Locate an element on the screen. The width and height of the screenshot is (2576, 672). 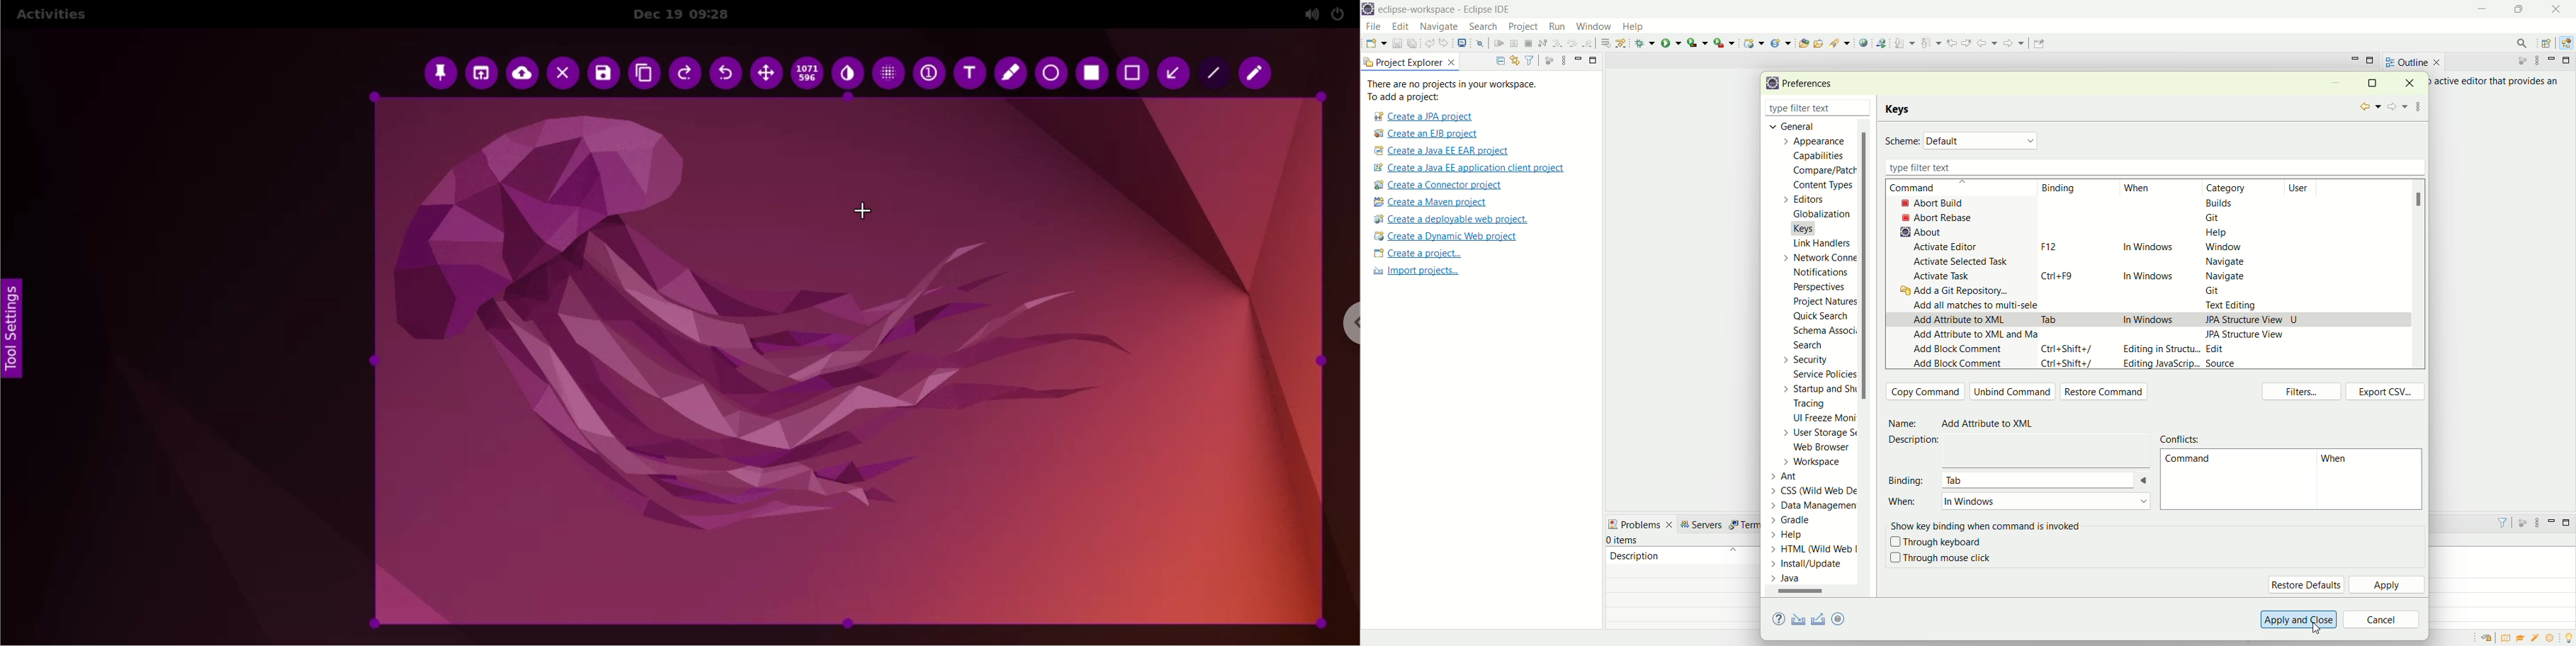
collapse all is located at coordinates (1497, 61).